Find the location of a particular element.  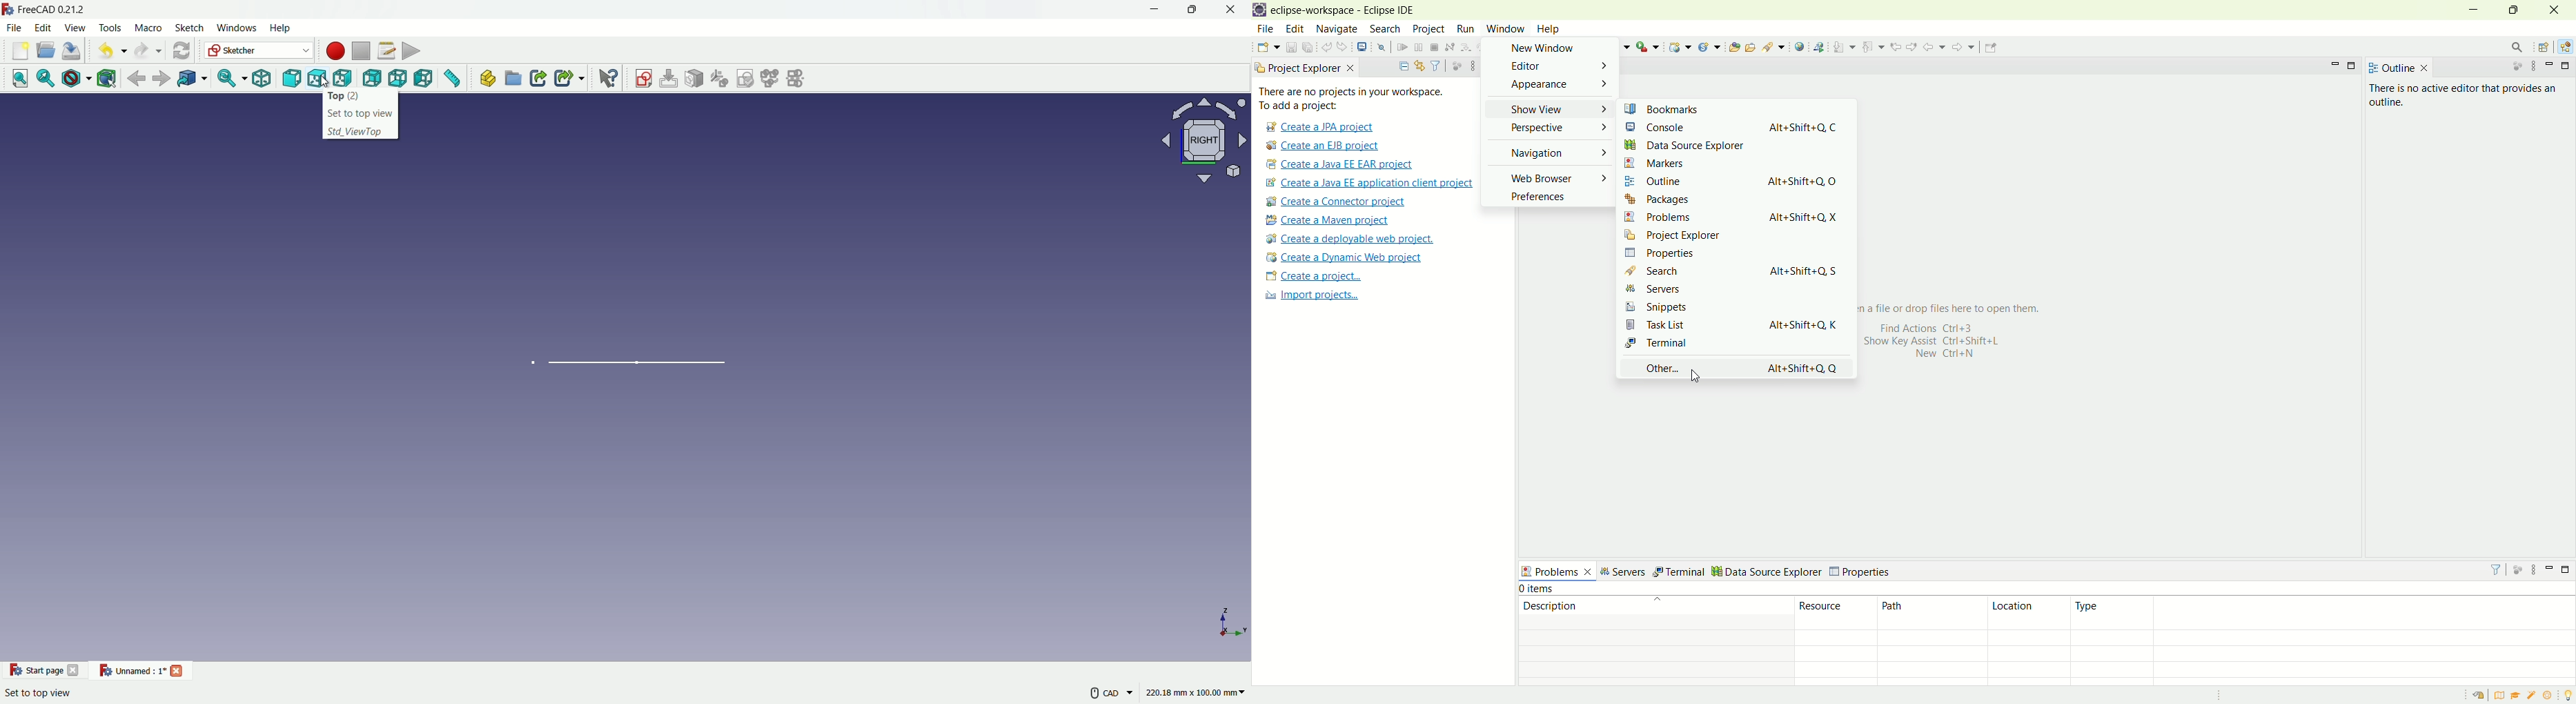

right view is located at coordinates (342, 79).